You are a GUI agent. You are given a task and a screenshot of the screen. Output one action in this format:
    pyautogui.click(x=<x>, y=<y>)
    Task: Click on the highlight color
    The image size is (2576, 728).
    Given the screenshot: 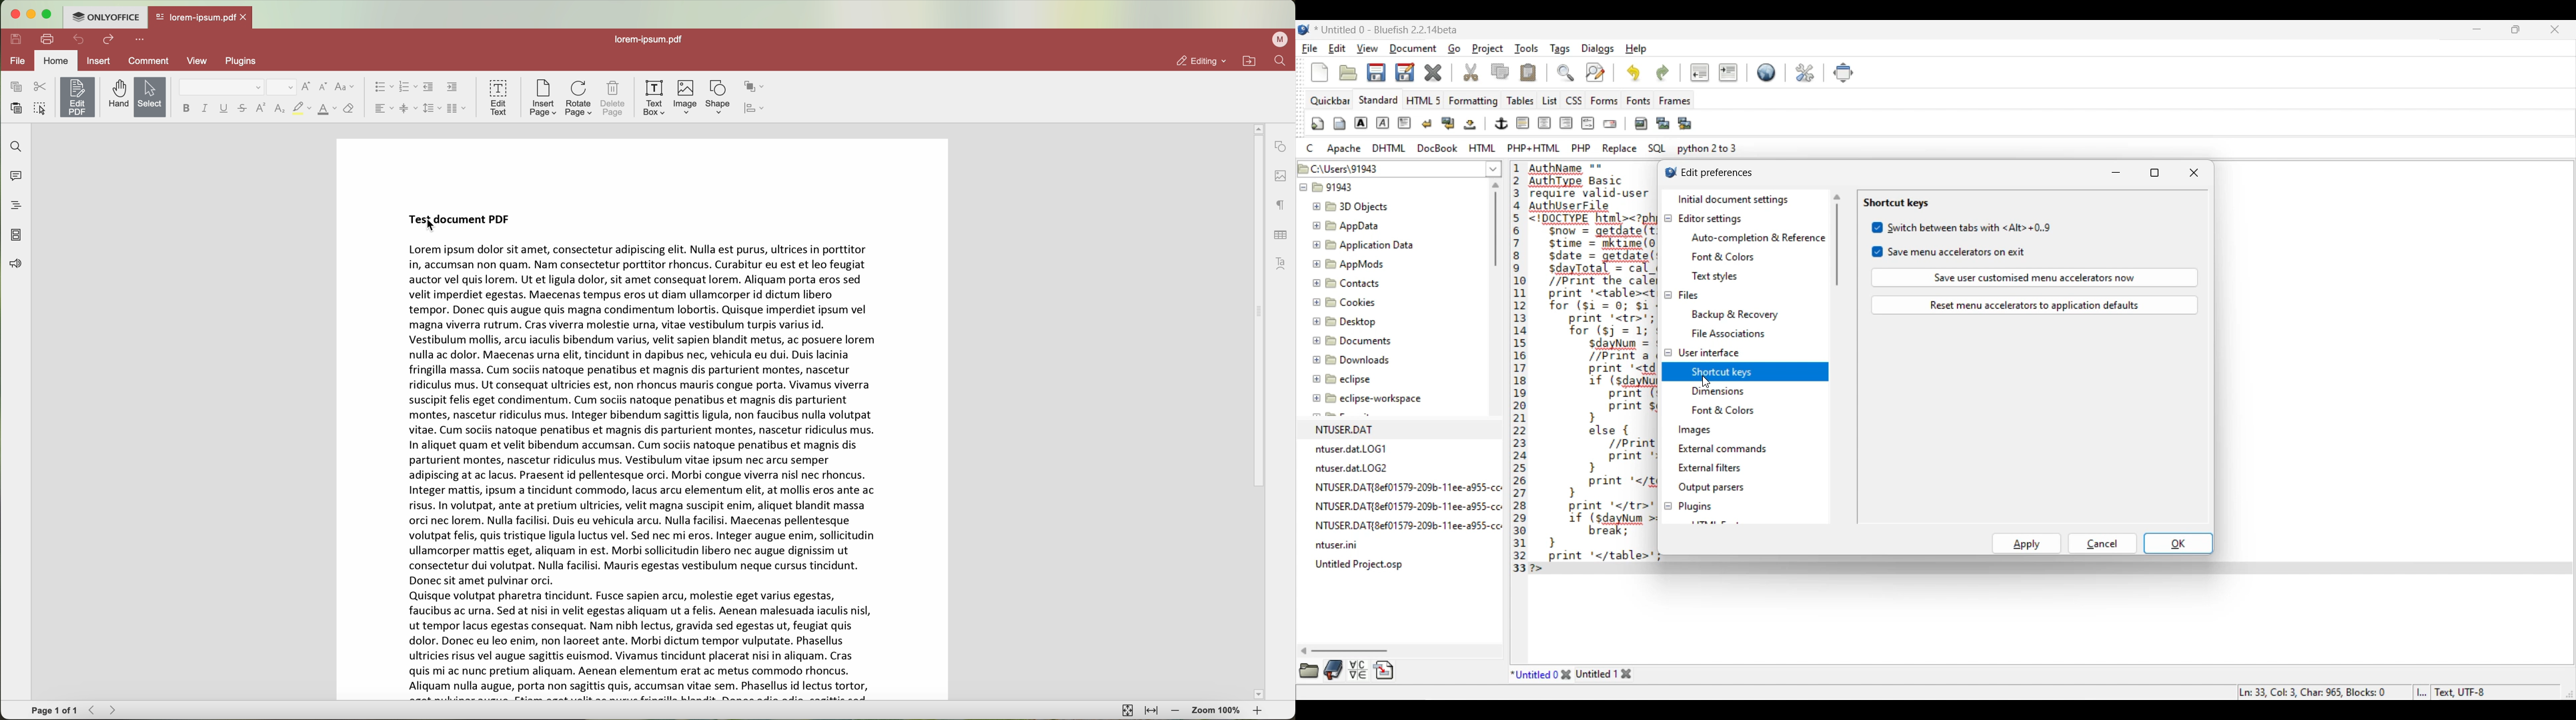 What is the action you would take?
    pyautogui.click(x=301, y=109)
    